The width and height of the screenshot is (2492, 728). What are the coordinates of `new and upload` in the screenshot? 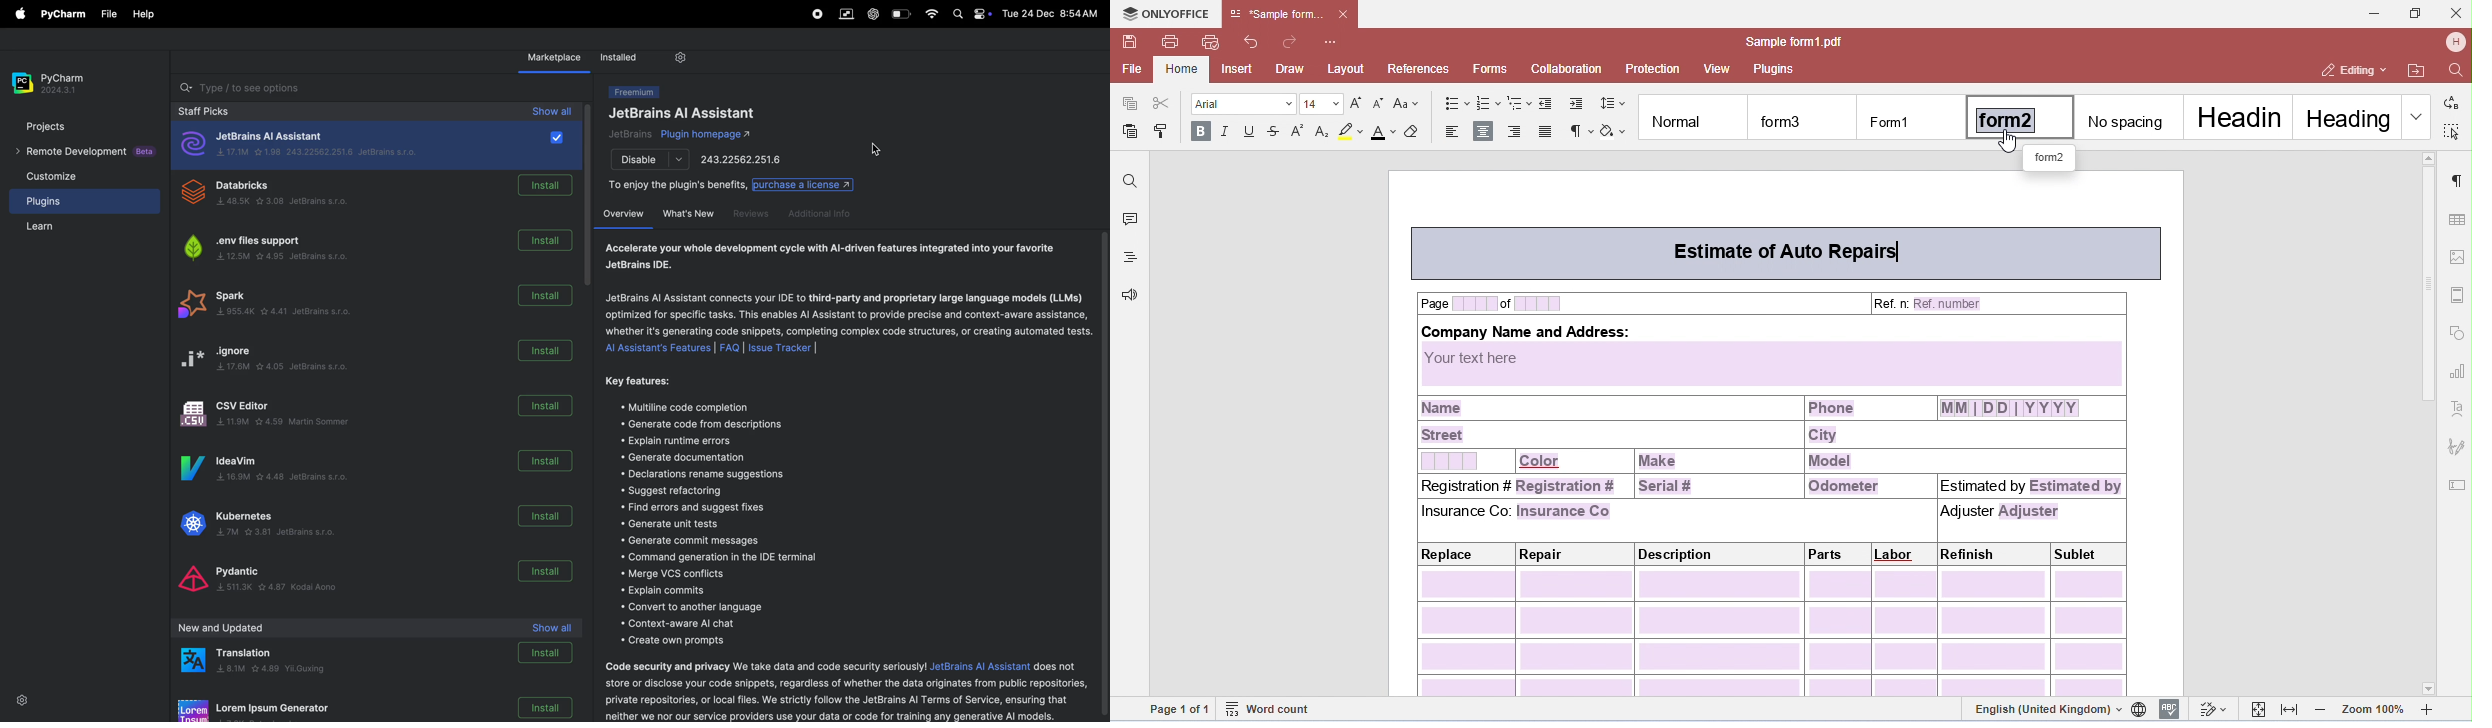 It's located at (224, 632).